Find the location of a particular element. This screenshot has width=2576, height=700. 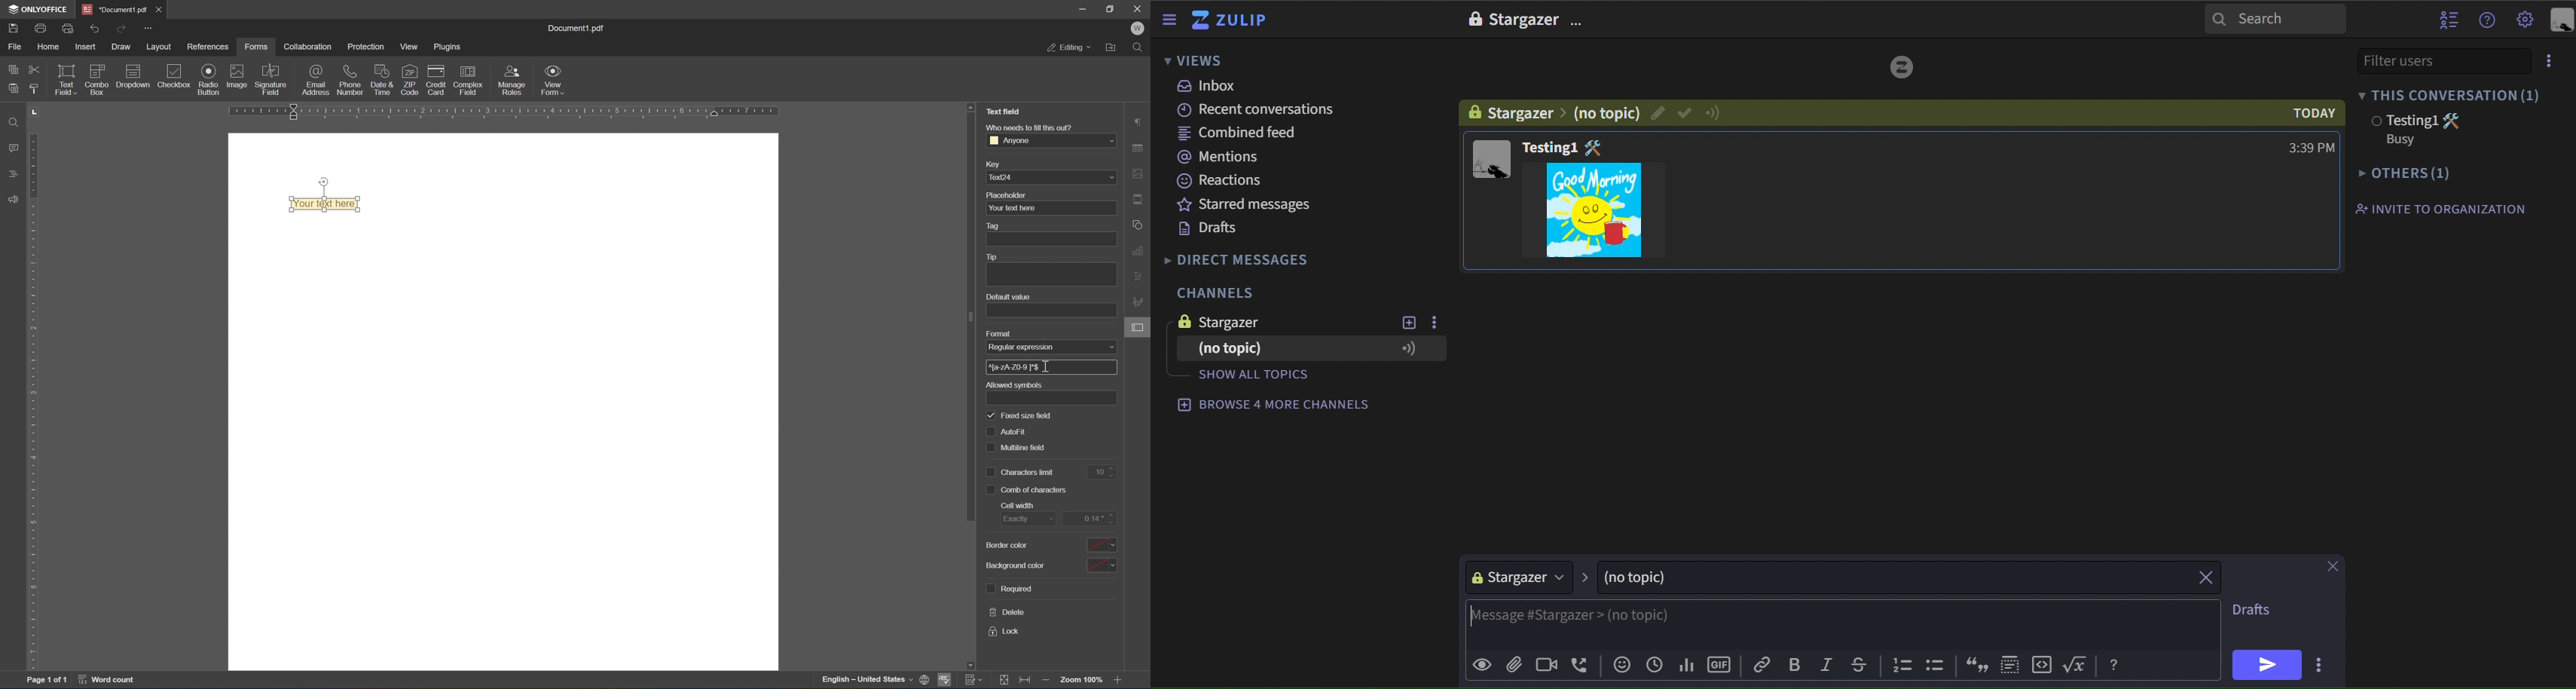

no topics is located at coordinates (1231, 348).